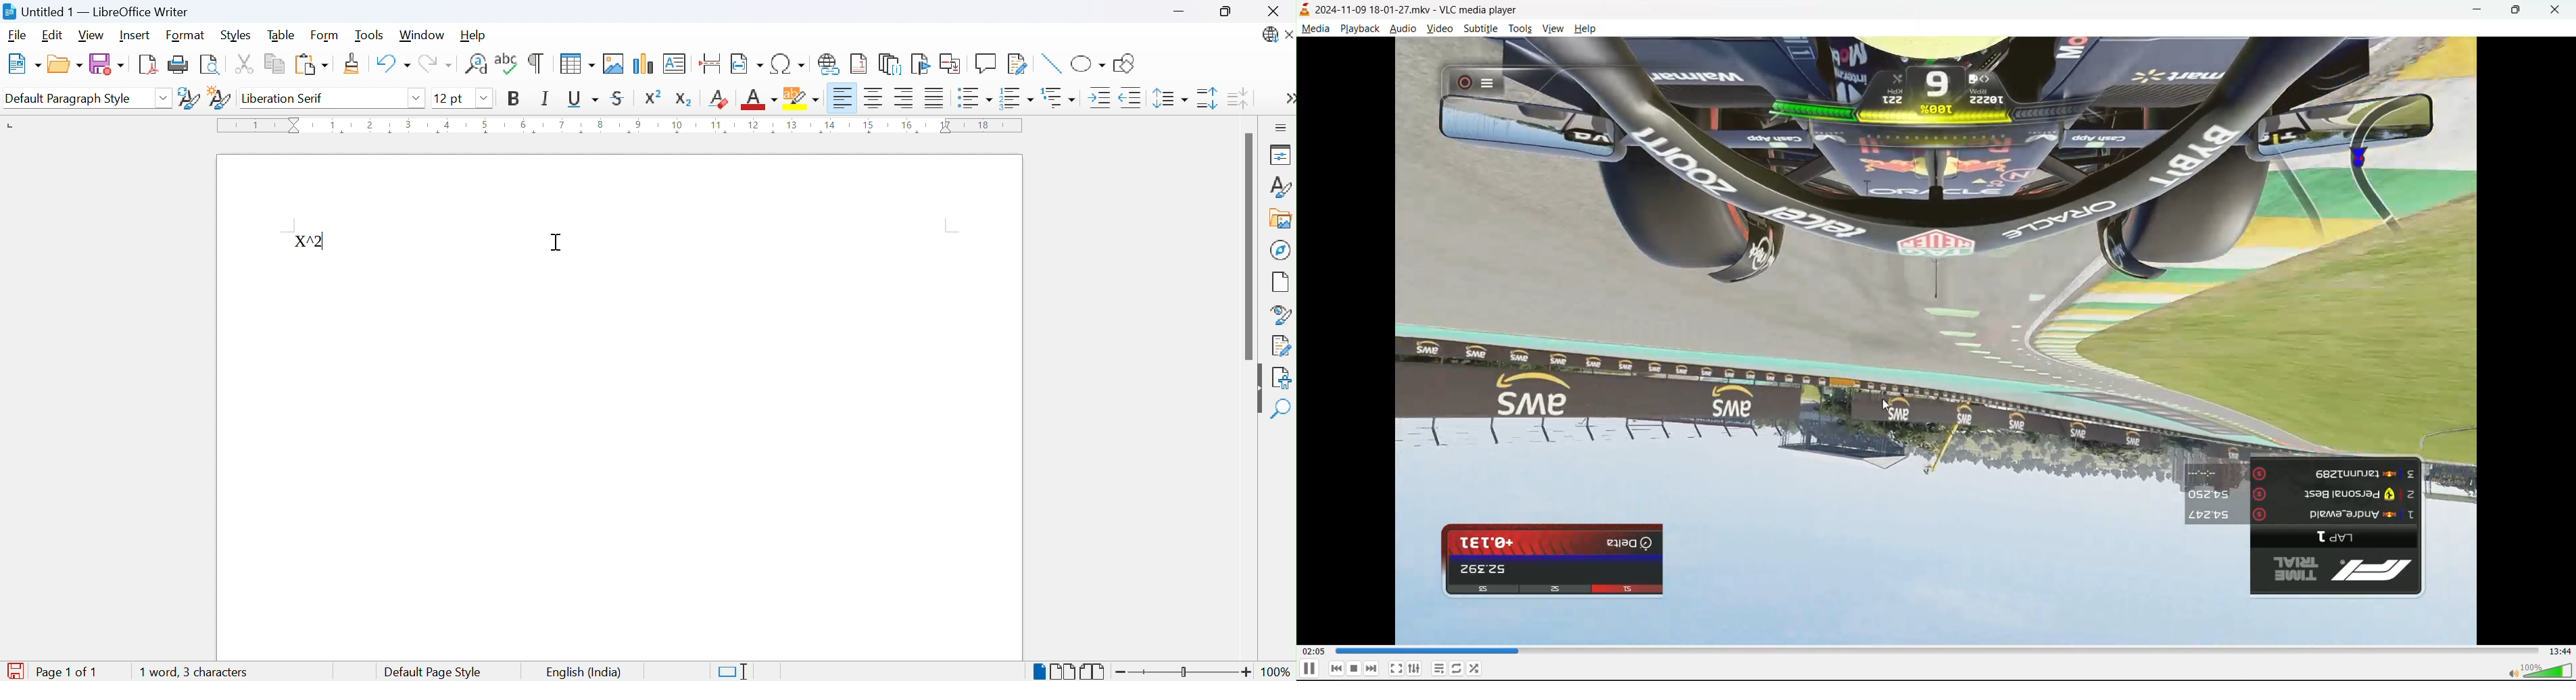 The height and width of the screenshot is (700, 2576). Describe the element at coordinates (368, 35) in the screenshot. I see `Tools` at that location.